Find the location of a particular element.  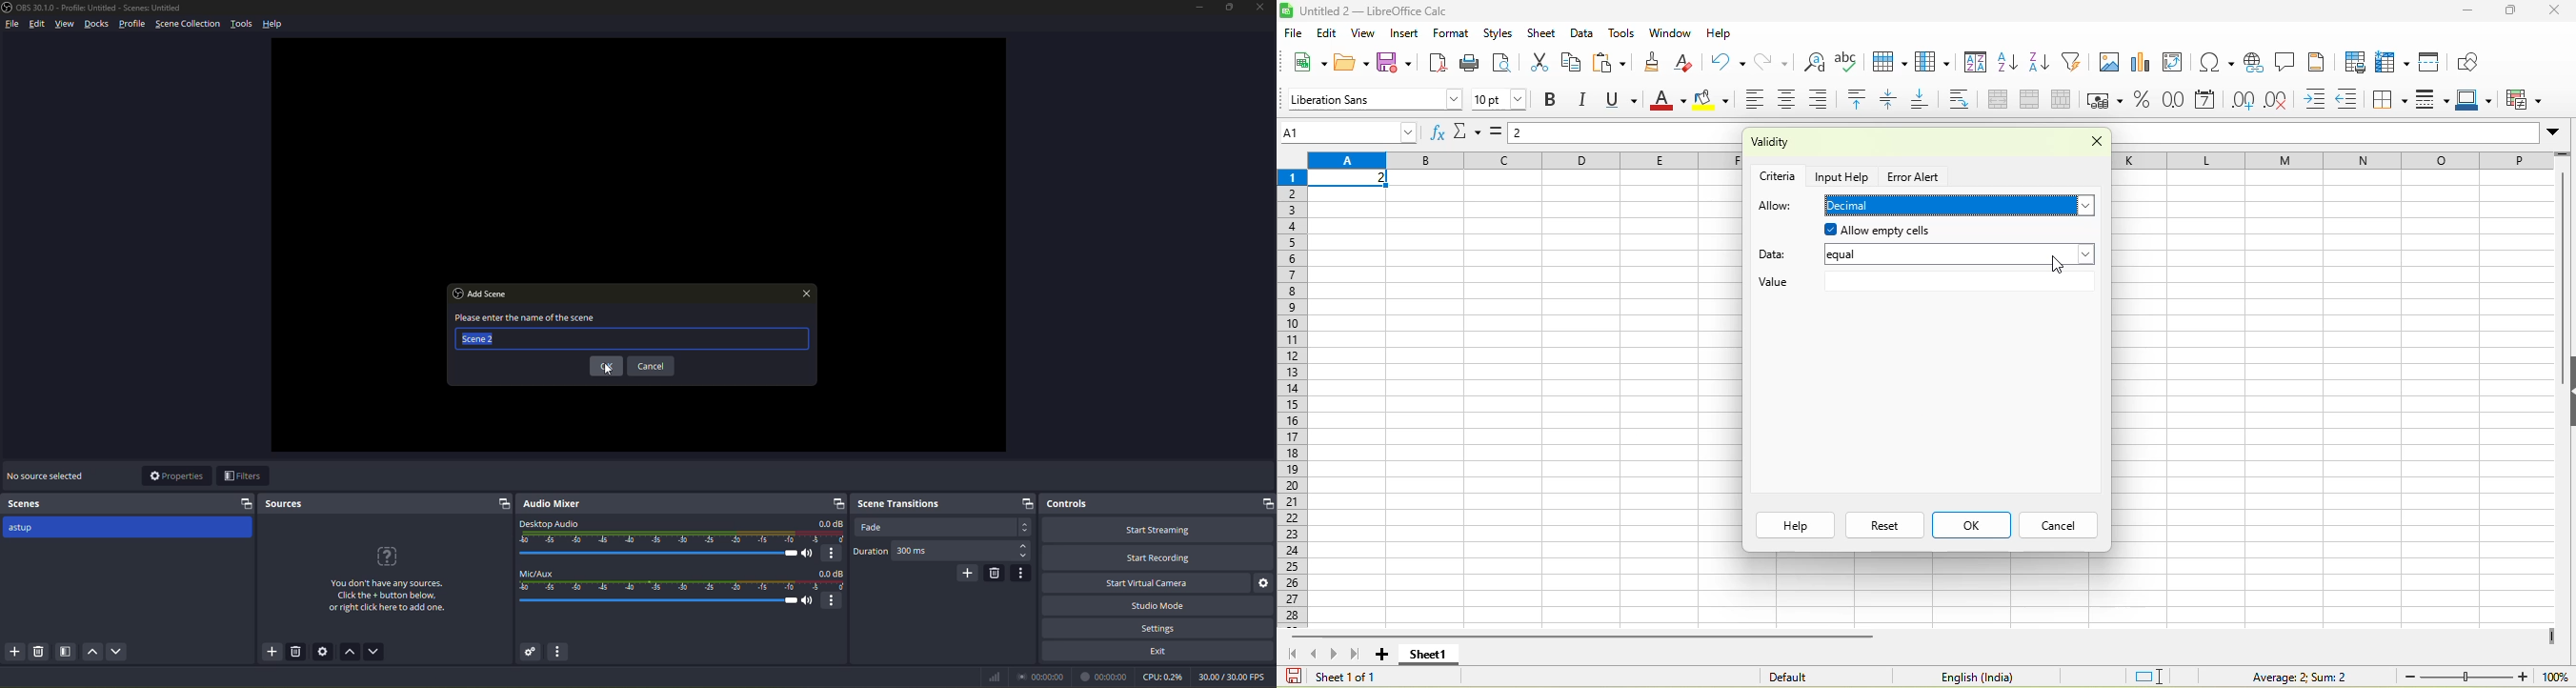

background color is located at coordinates (1712, 101).